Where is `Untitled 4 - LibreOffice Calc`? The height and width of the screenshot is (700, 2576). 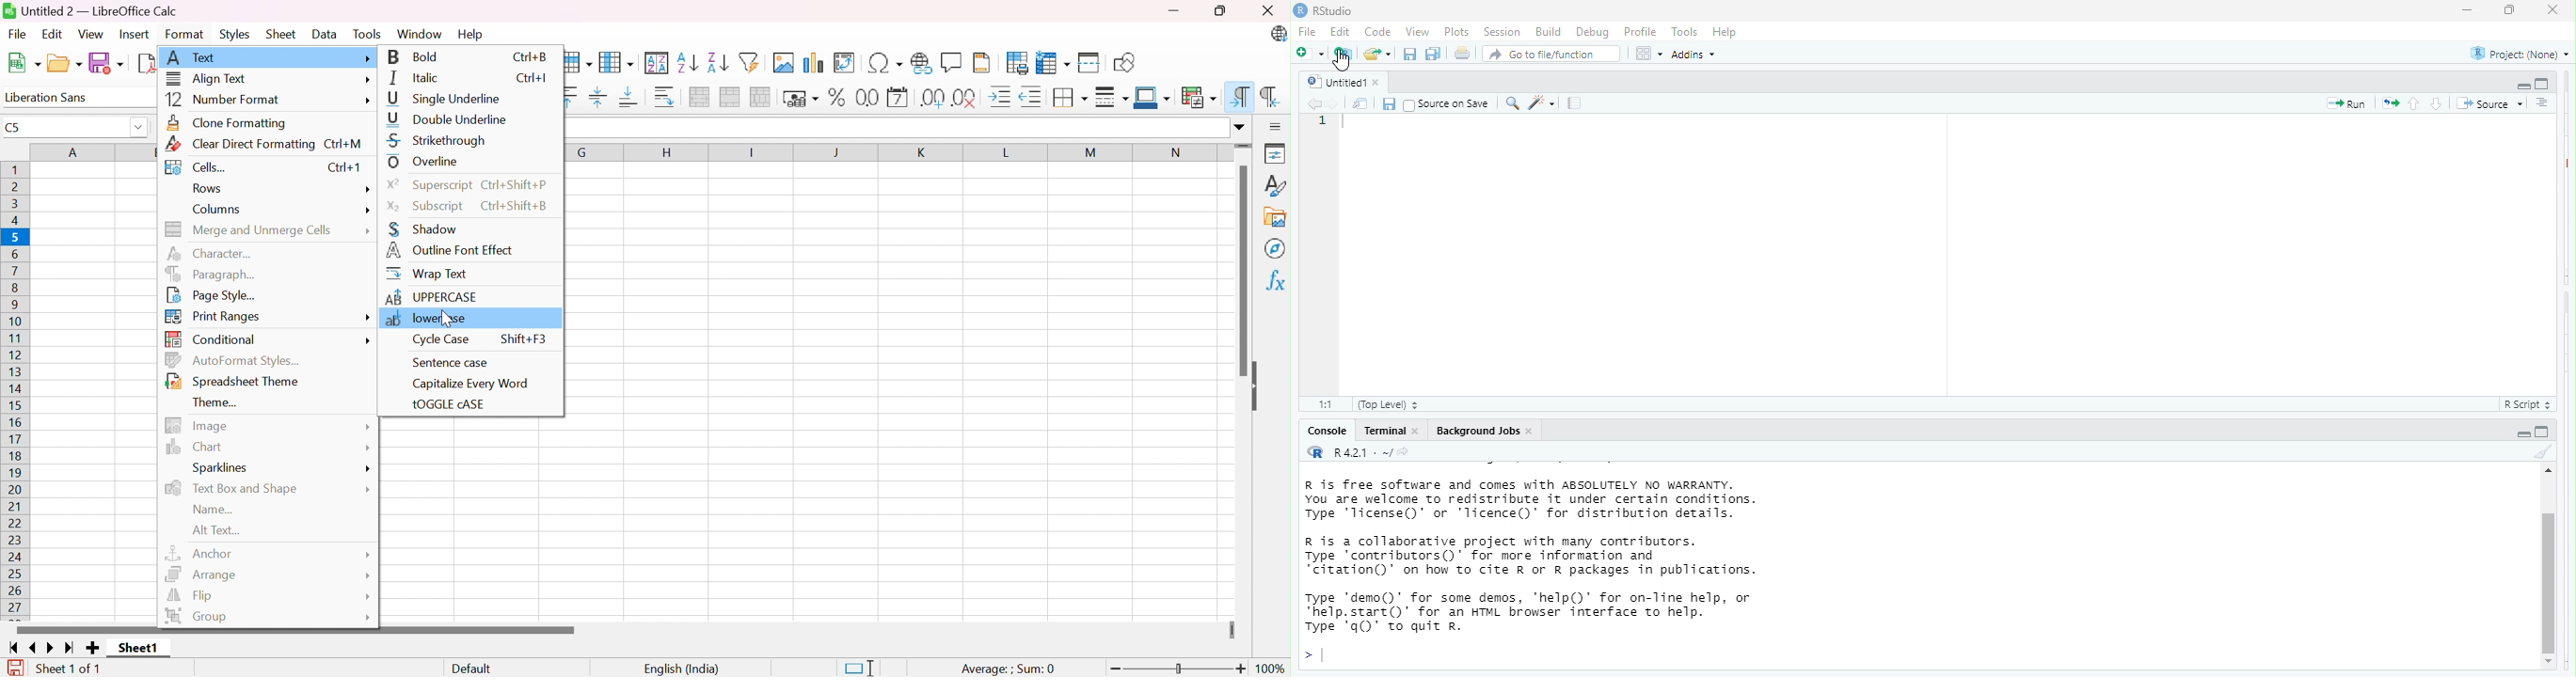
Untitled 4 - LibreOffice Calc is located at coordinates (90, 10).